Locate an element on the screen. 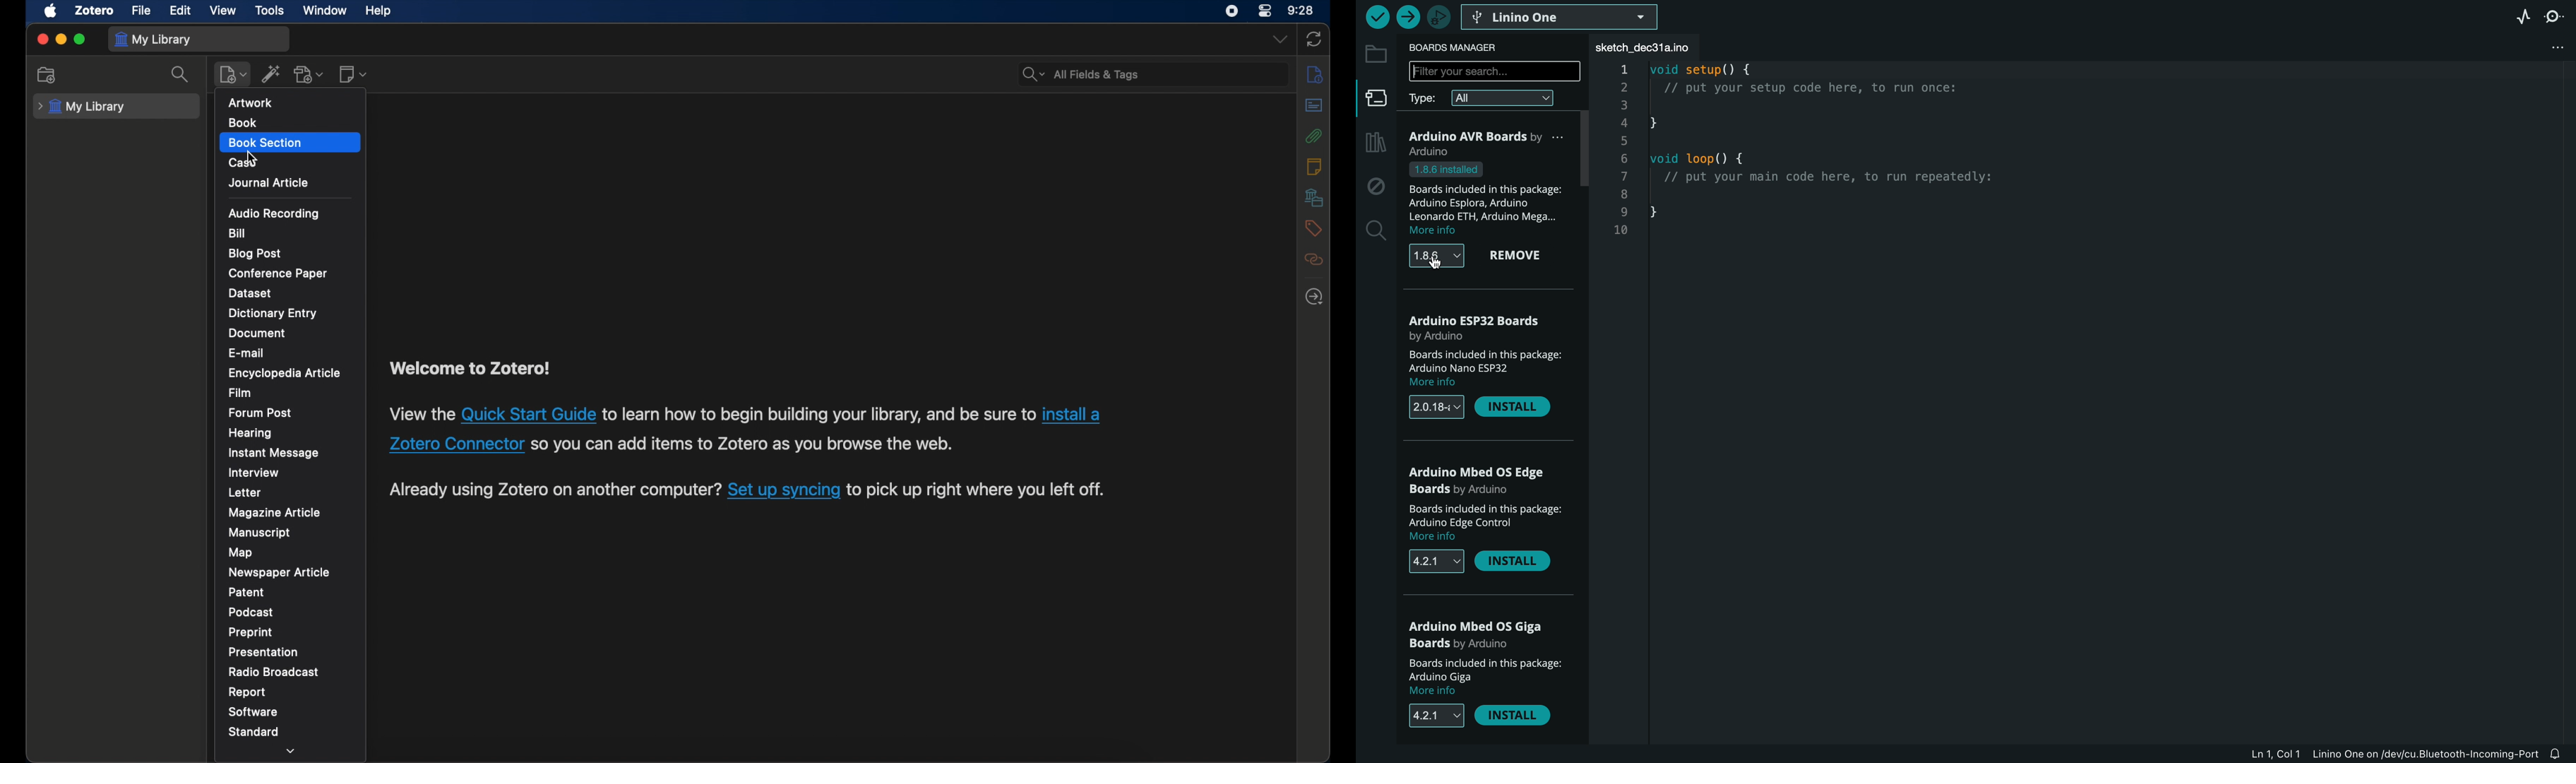 The width and height of the screenshot is (2576, 784). new items is located at coordinates (233, 74).